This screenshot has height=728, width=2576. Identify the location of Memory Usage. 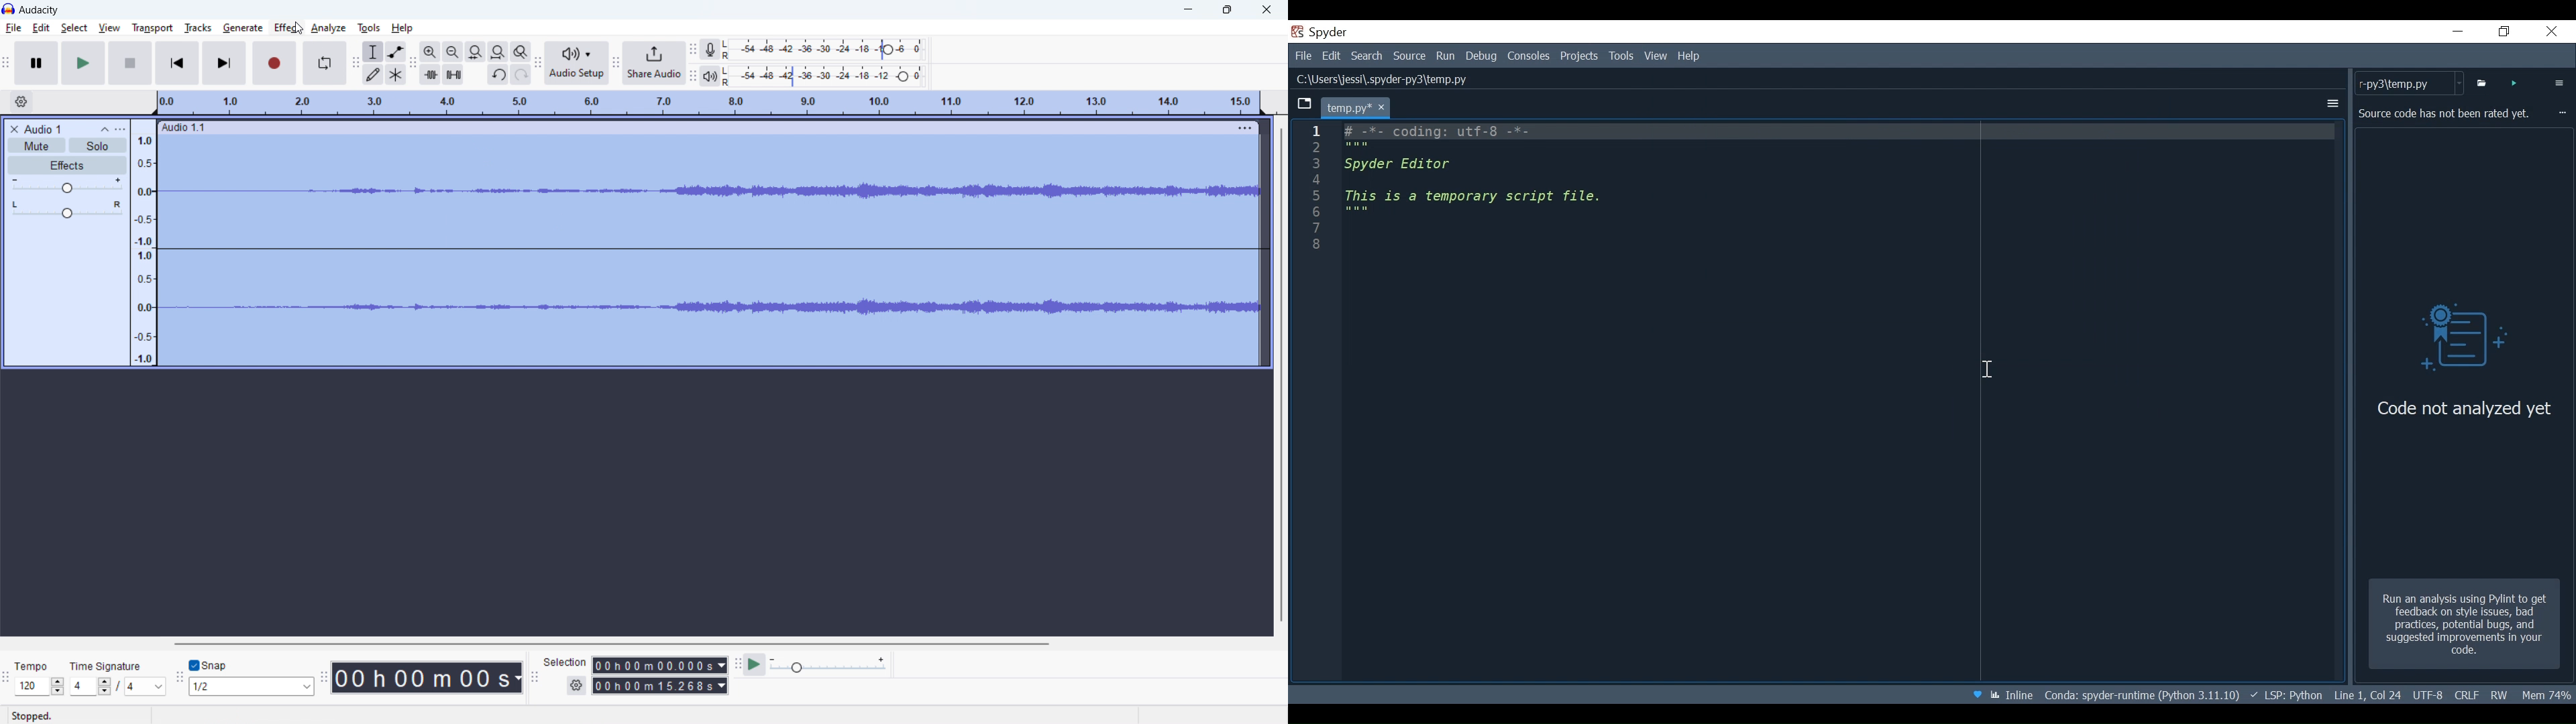
(2548, 695).